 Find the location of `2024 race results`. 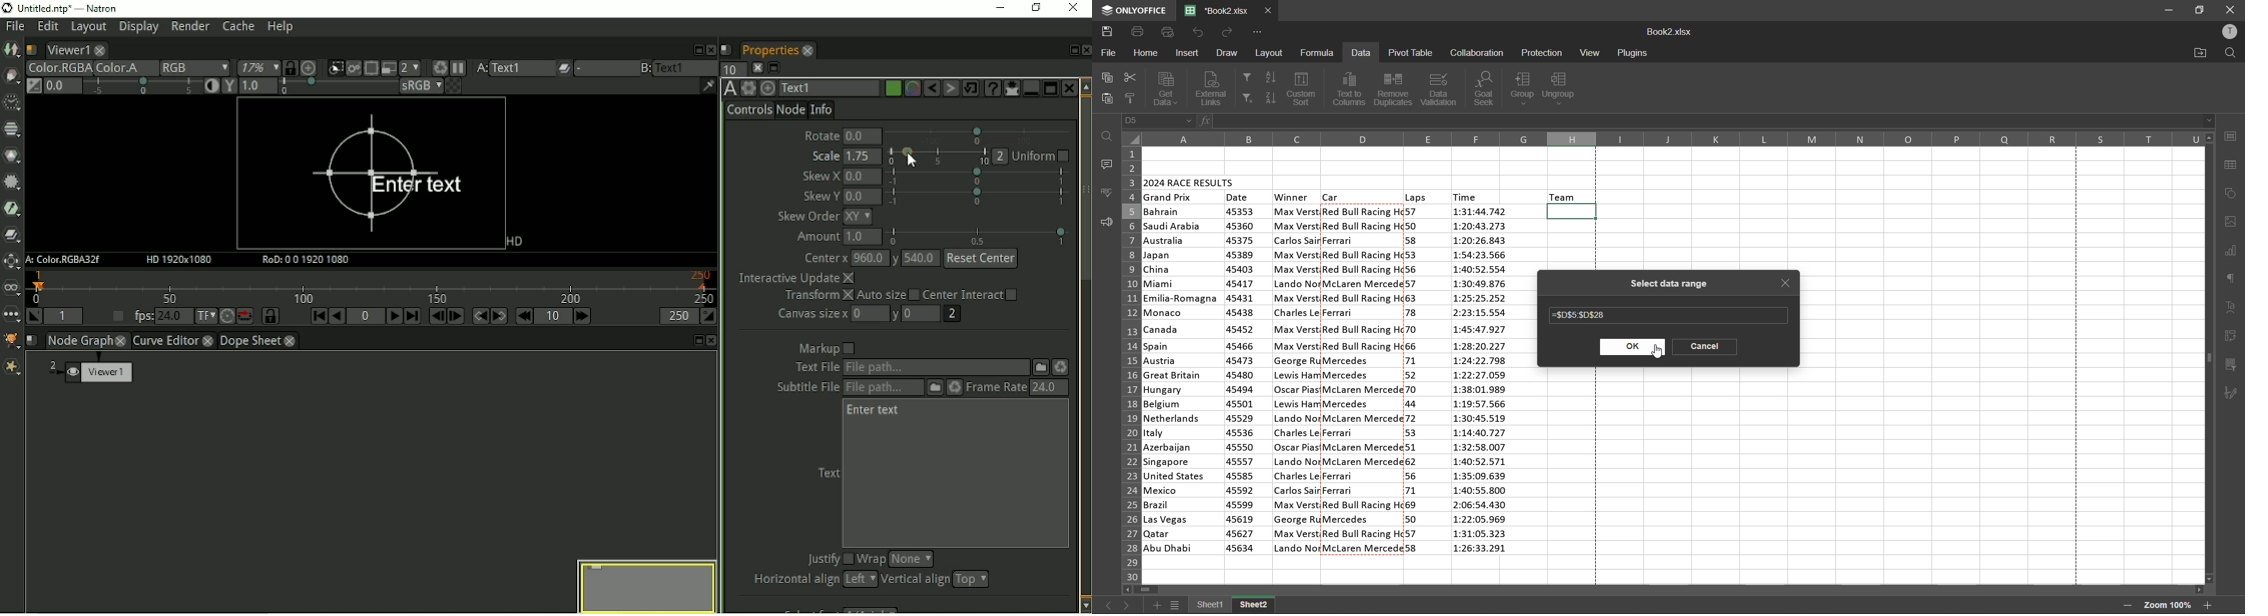

2024 race results is located at coordinates (1191, 181).